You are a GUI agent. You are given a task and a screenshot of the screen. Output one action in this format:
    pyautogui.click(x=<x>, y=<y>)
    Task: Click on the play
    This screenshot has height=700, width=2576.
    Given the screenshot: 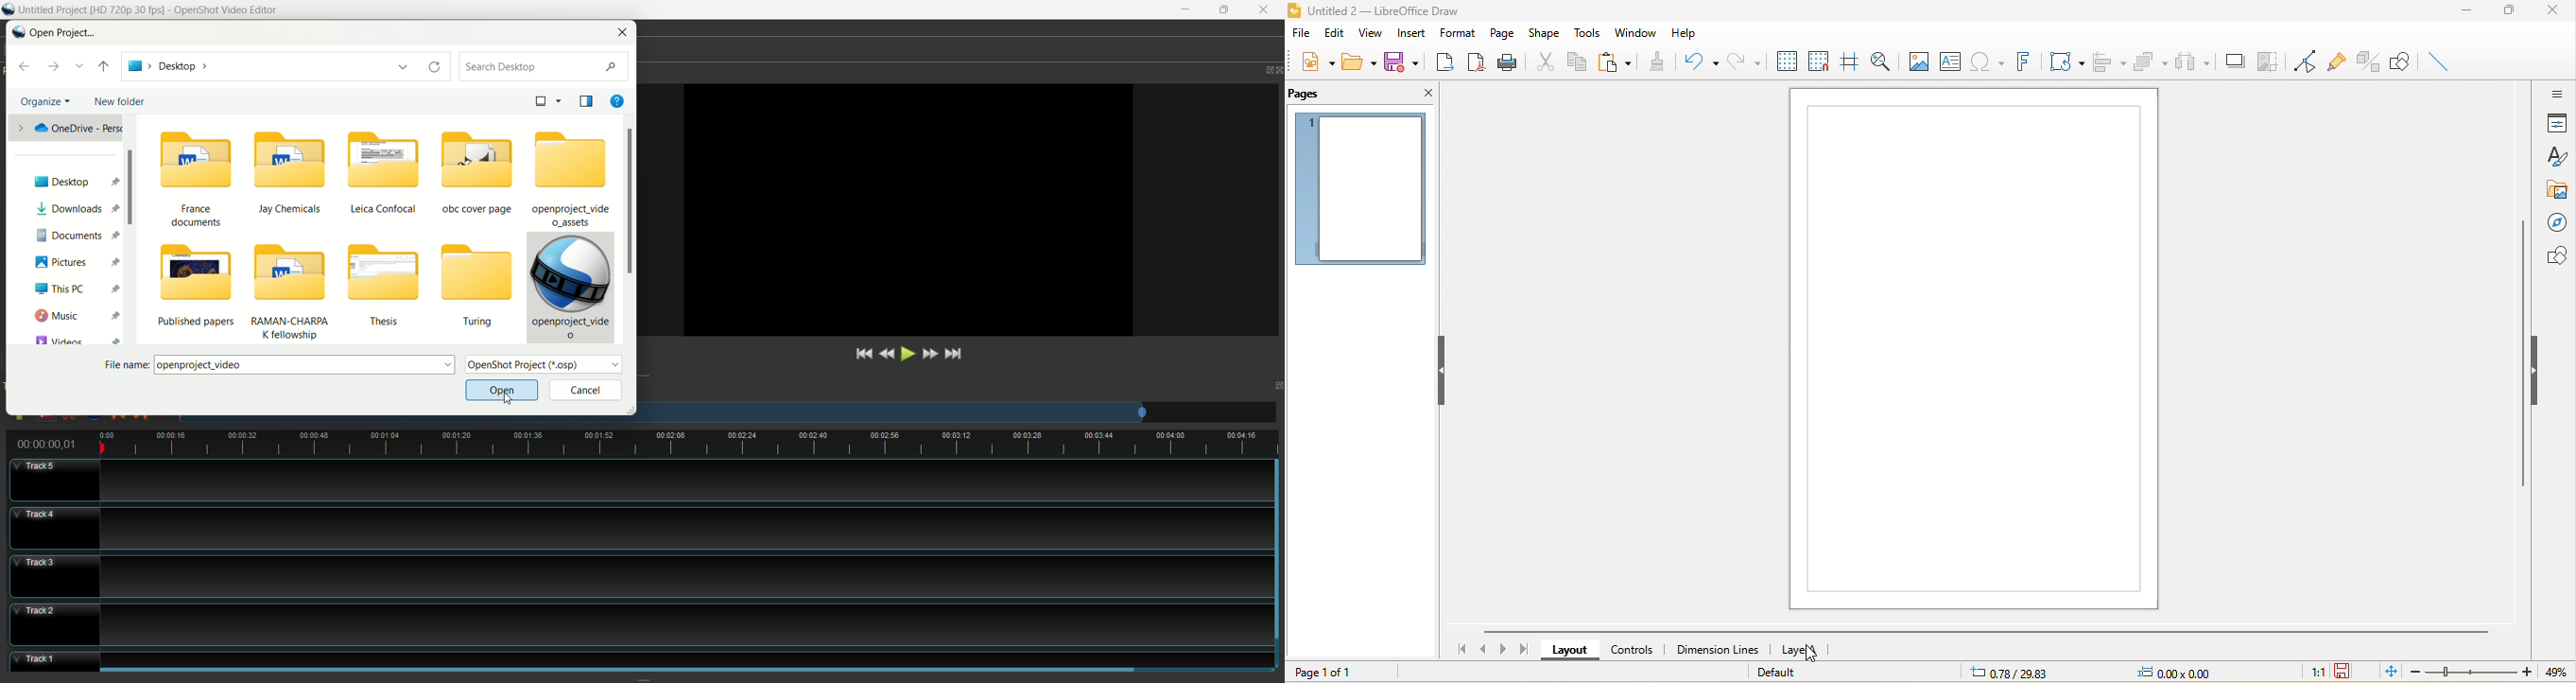 What is the action you would take?
    pyautogui.click(x=905, y=355)
    